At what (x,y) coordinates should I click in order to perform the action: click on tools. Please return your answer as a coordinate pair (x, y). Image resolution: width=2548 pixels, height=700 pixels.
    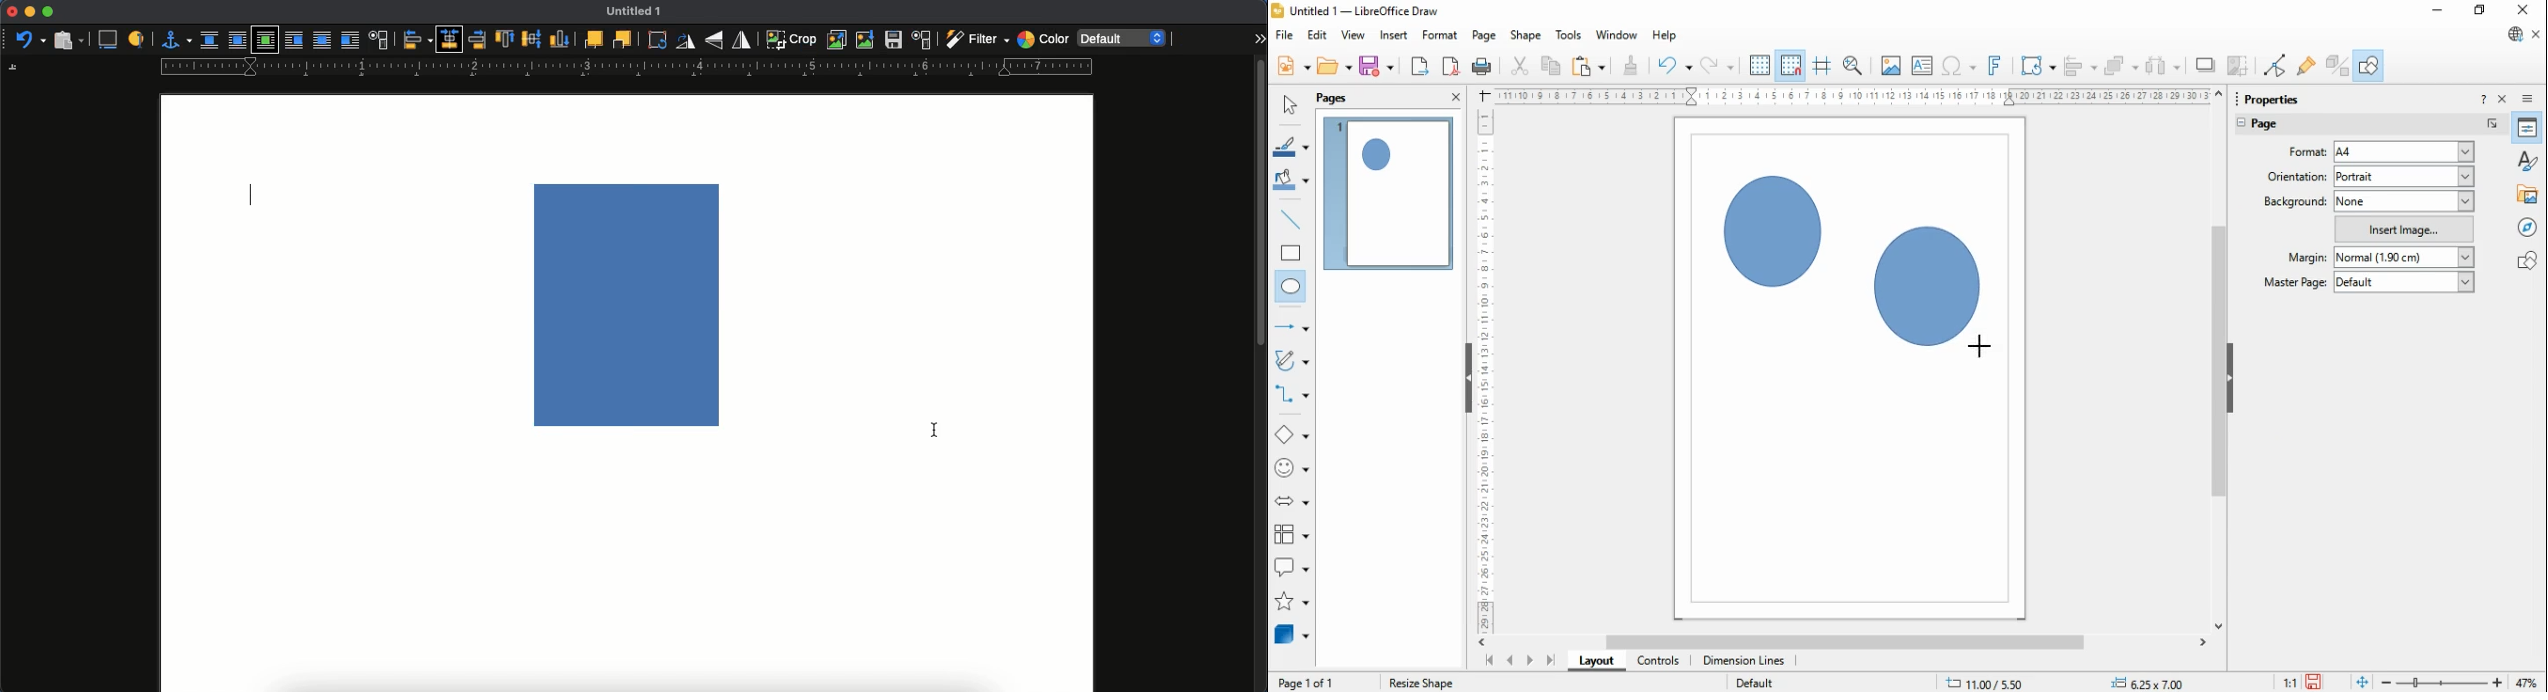
    Looking at the image, I should click on (1570, 36).